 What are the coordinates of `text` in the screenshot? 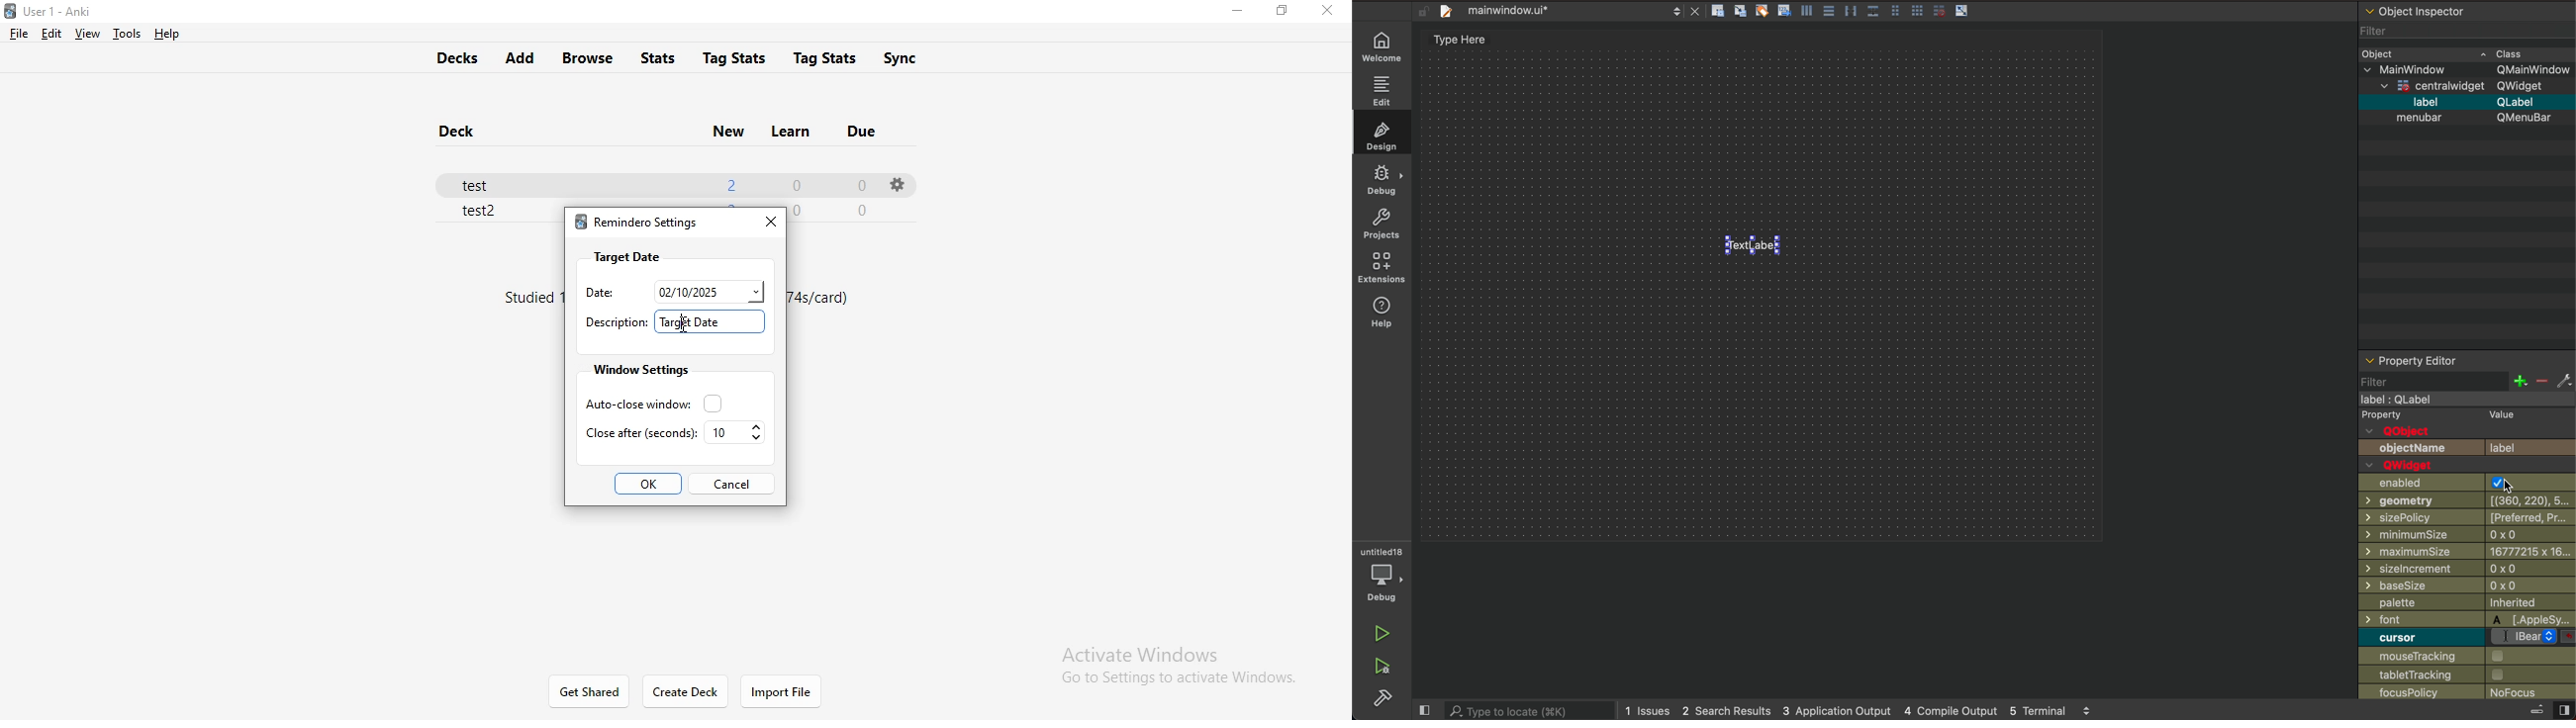 It's located at (820, 295).